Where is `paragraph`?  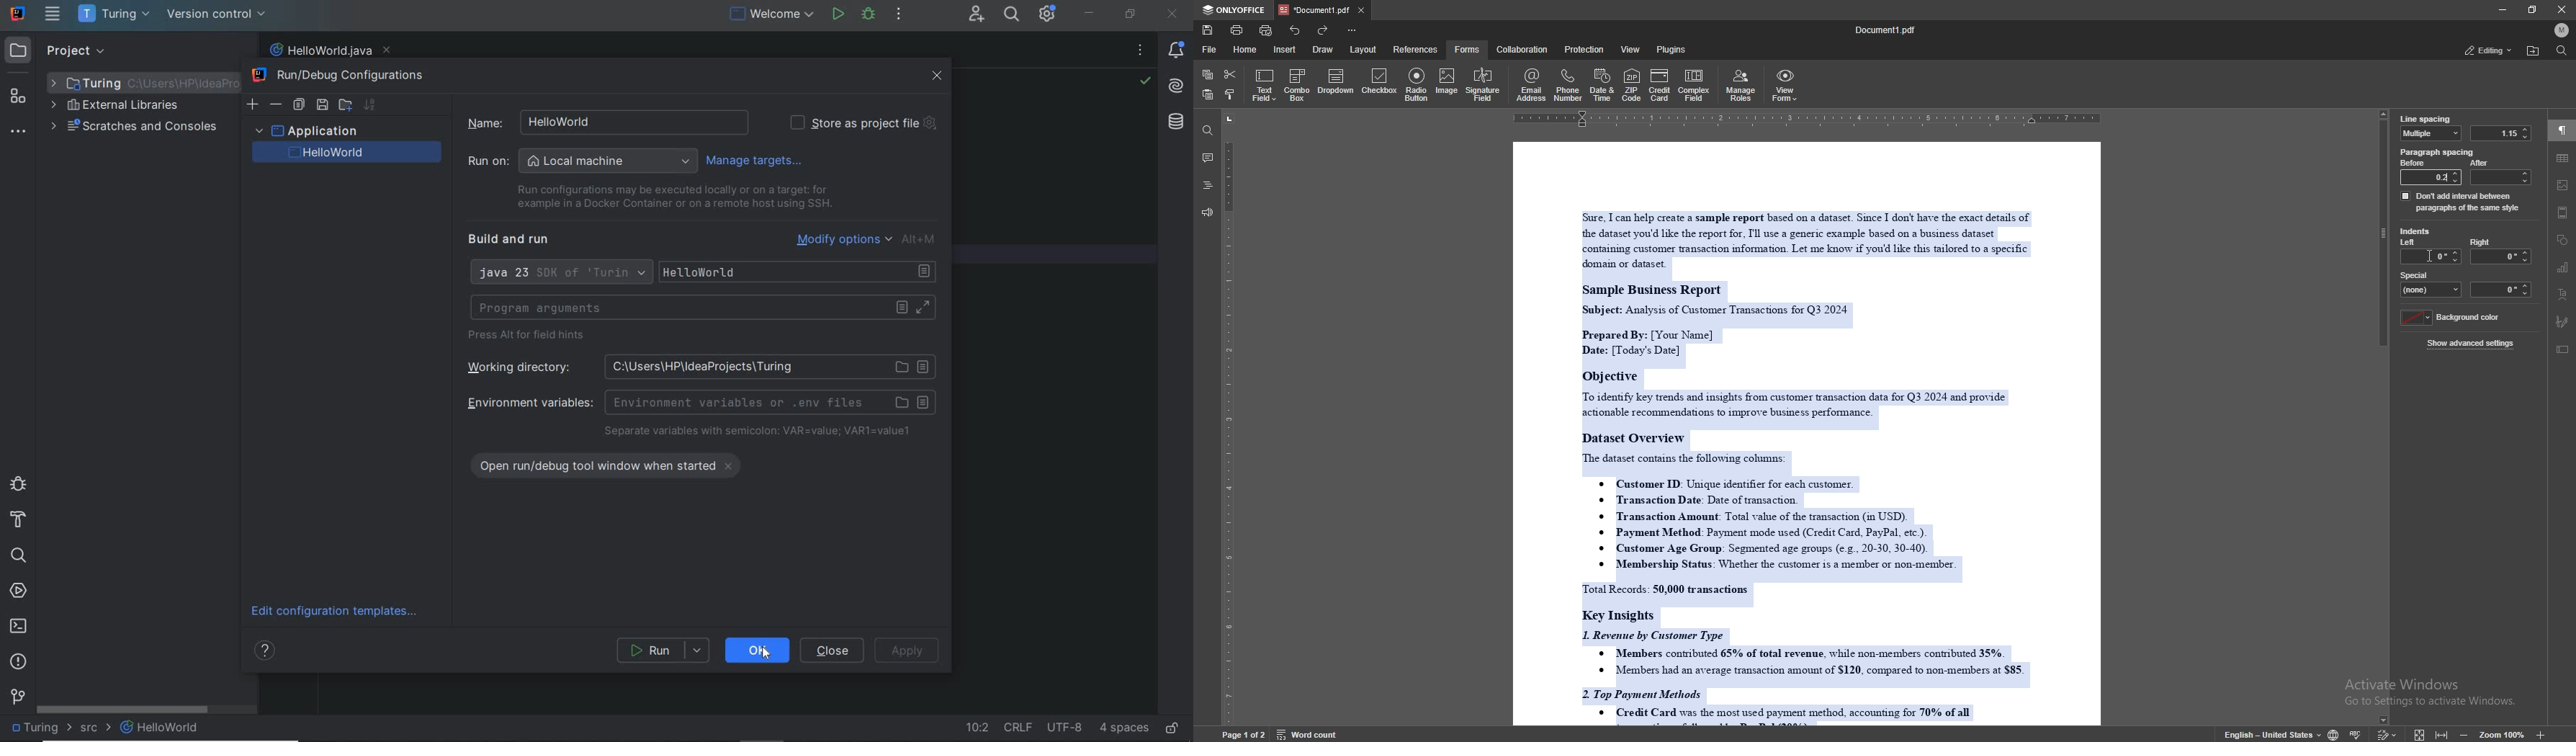 paragraph is located at coordinates (2562, 131).